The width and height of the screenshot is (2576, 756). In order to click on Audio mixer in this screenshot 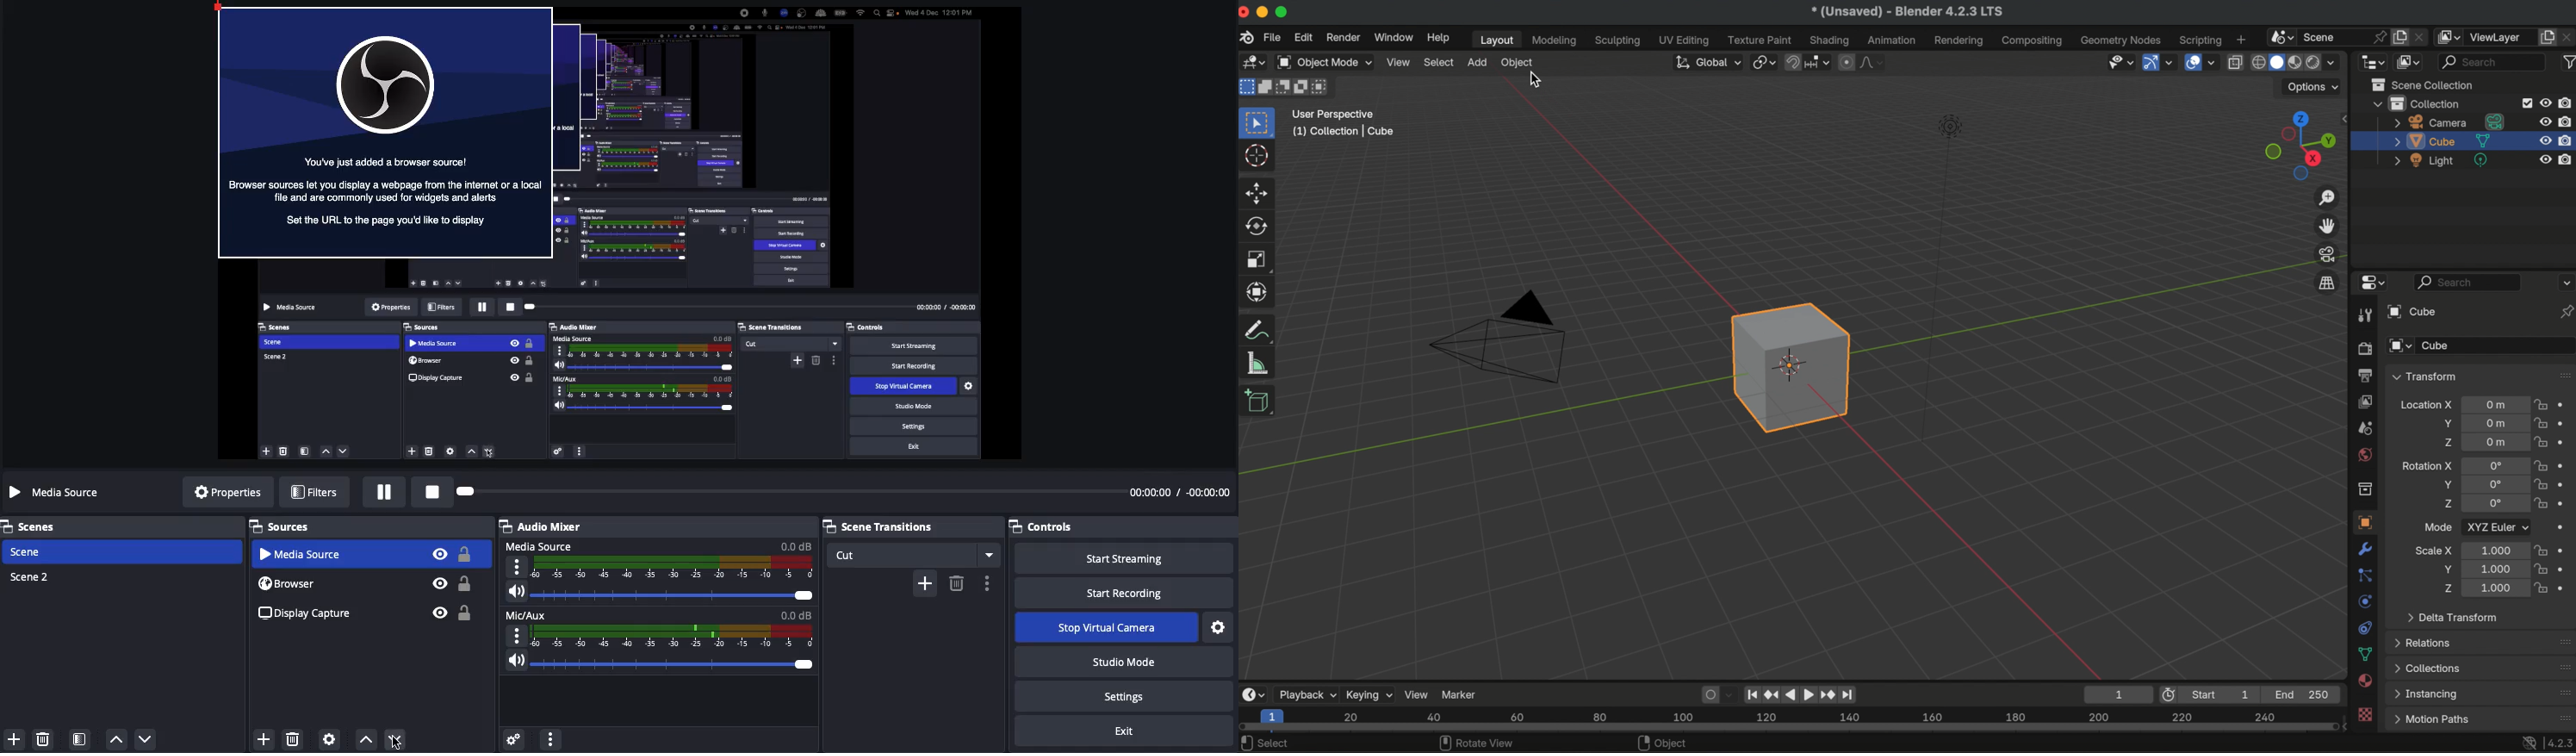, I will do `click(656, 526)`.